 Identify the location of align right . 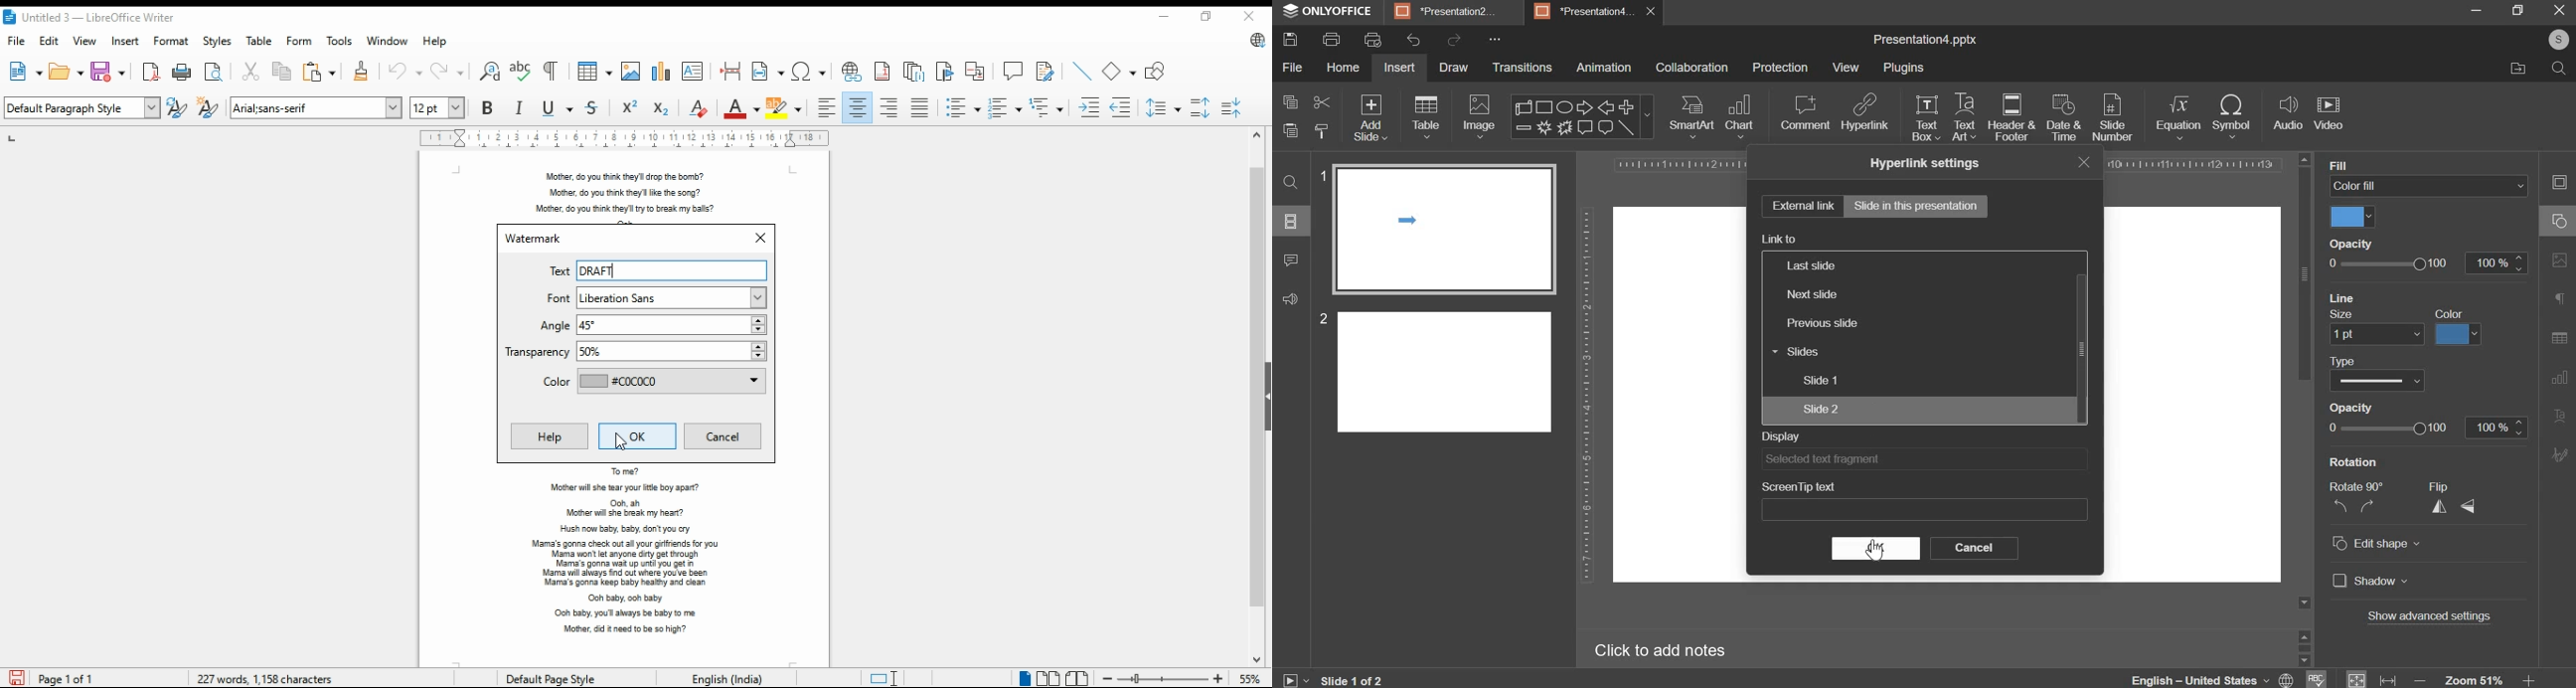
(891, 107).